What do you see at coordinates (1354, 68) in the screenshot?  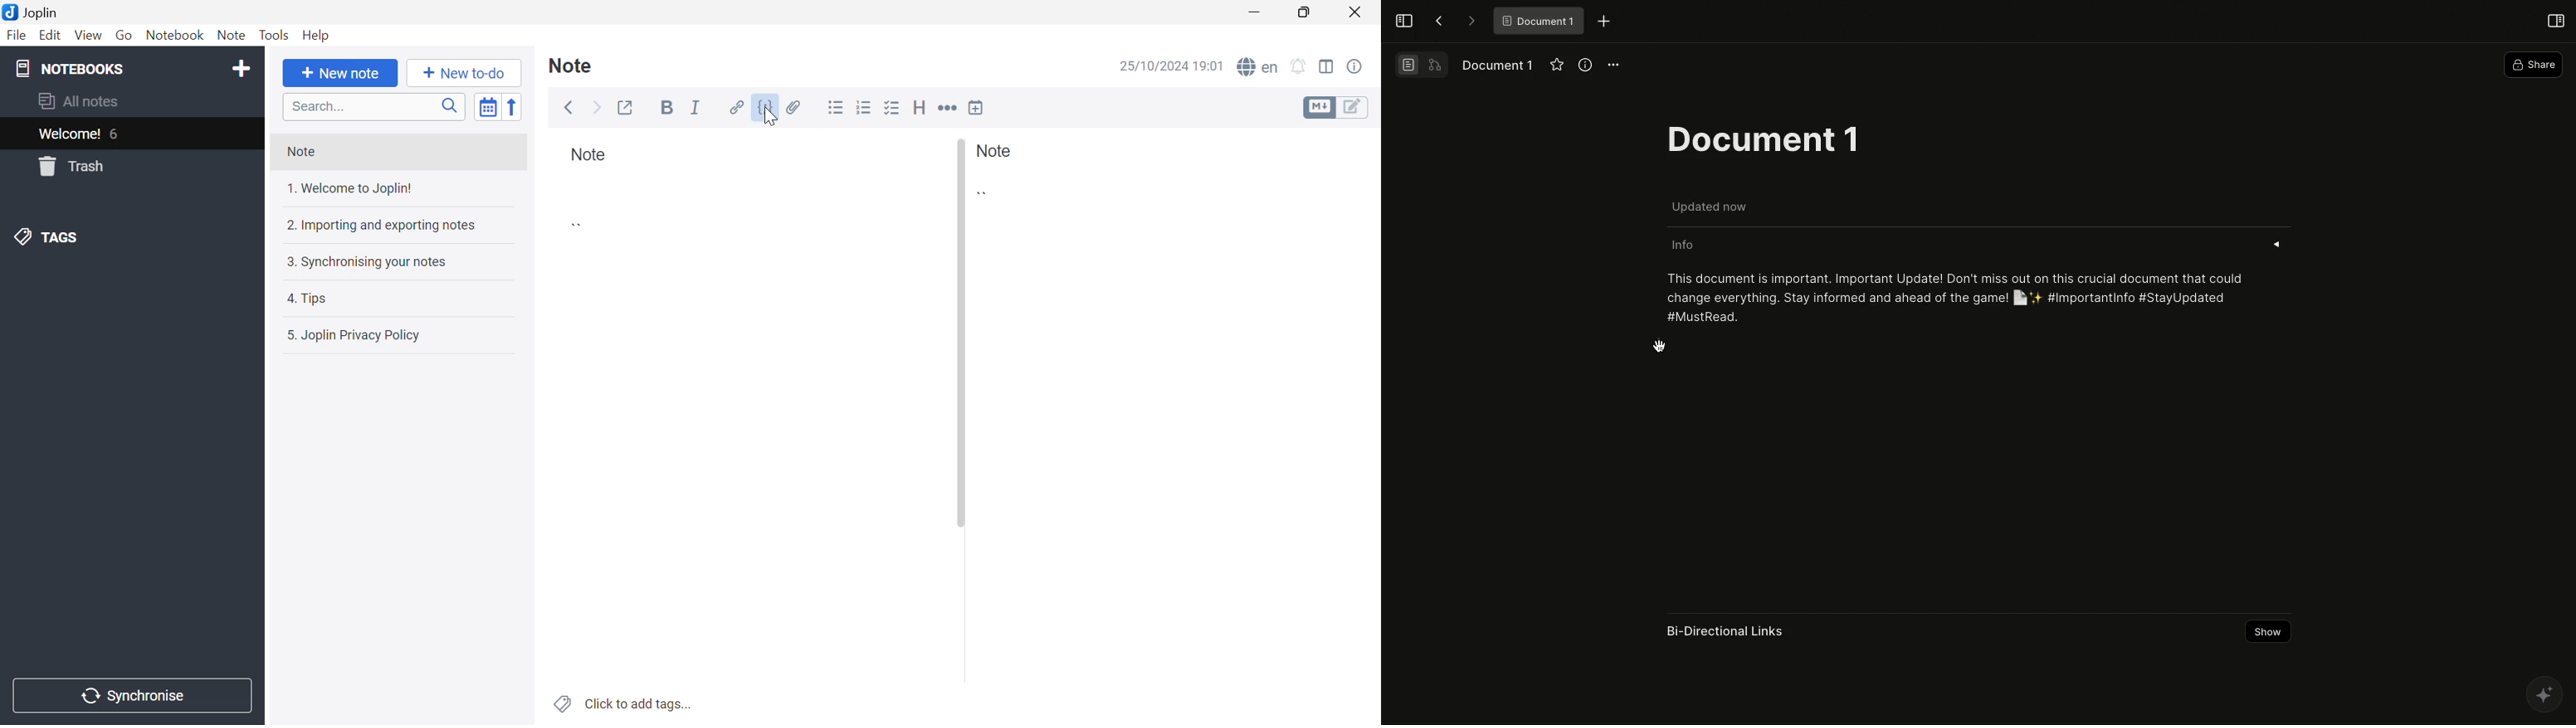 I see `Note properties` at bounding box center [1354, 68].